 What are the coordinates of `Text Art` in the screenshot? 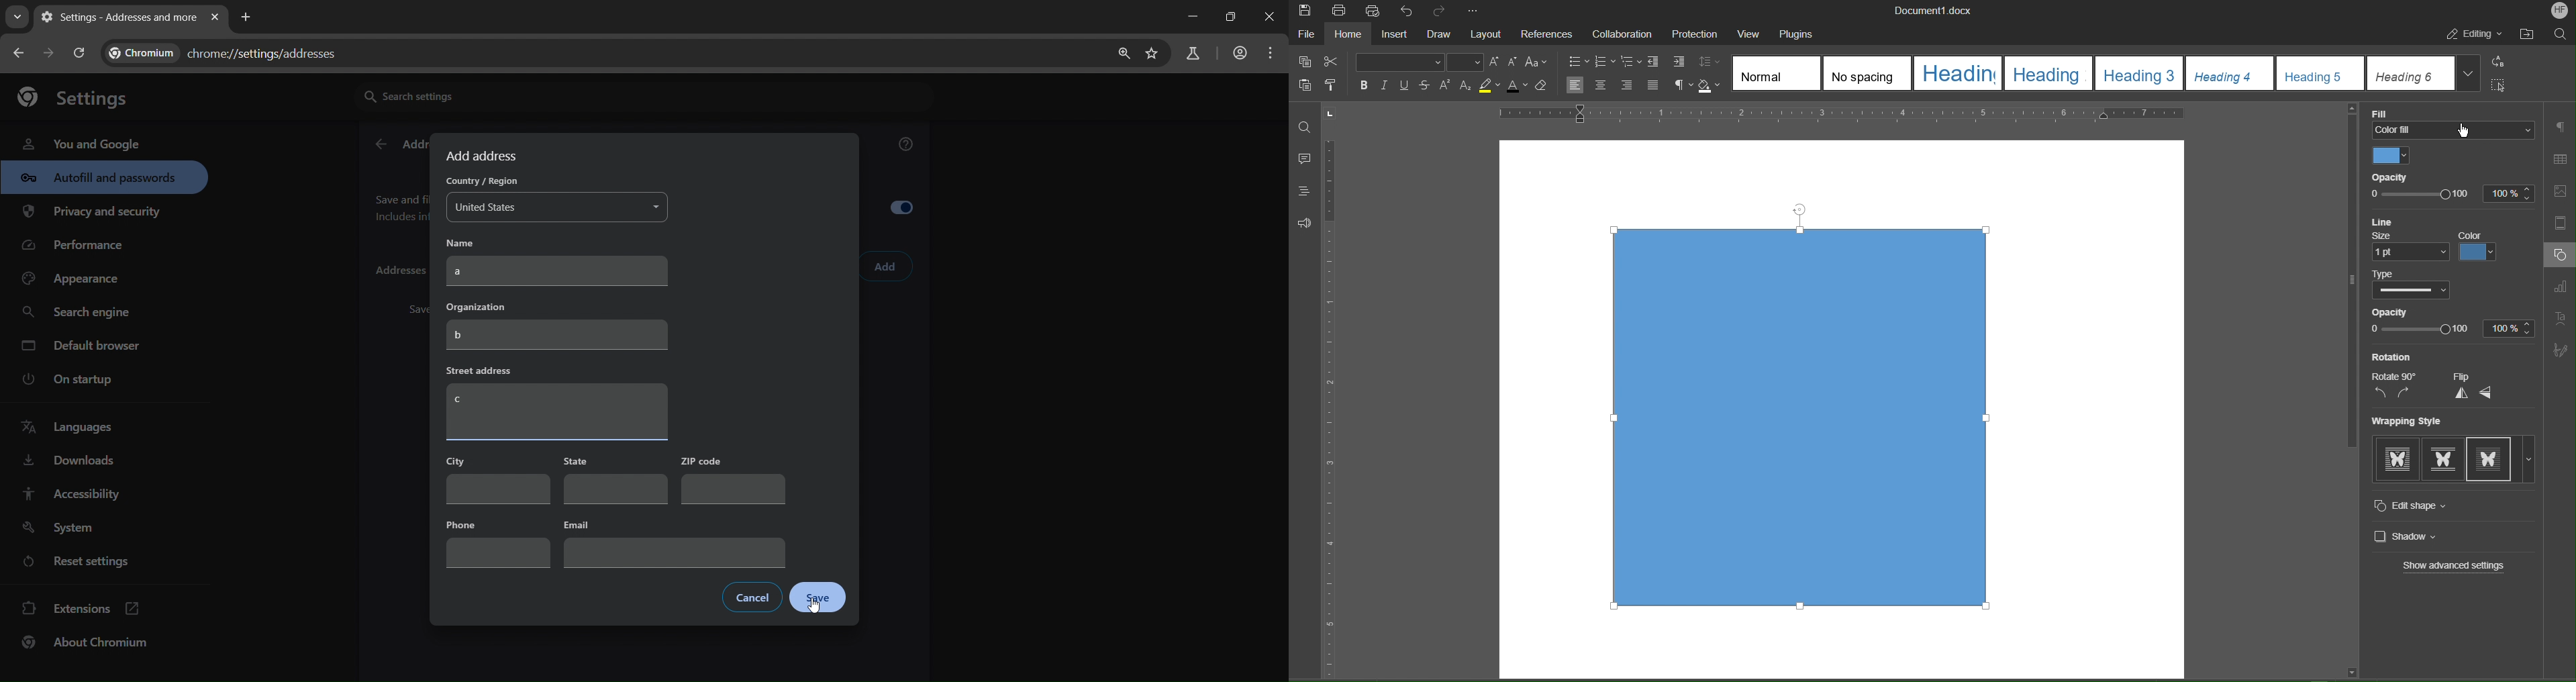 It's located at (2563, 316).